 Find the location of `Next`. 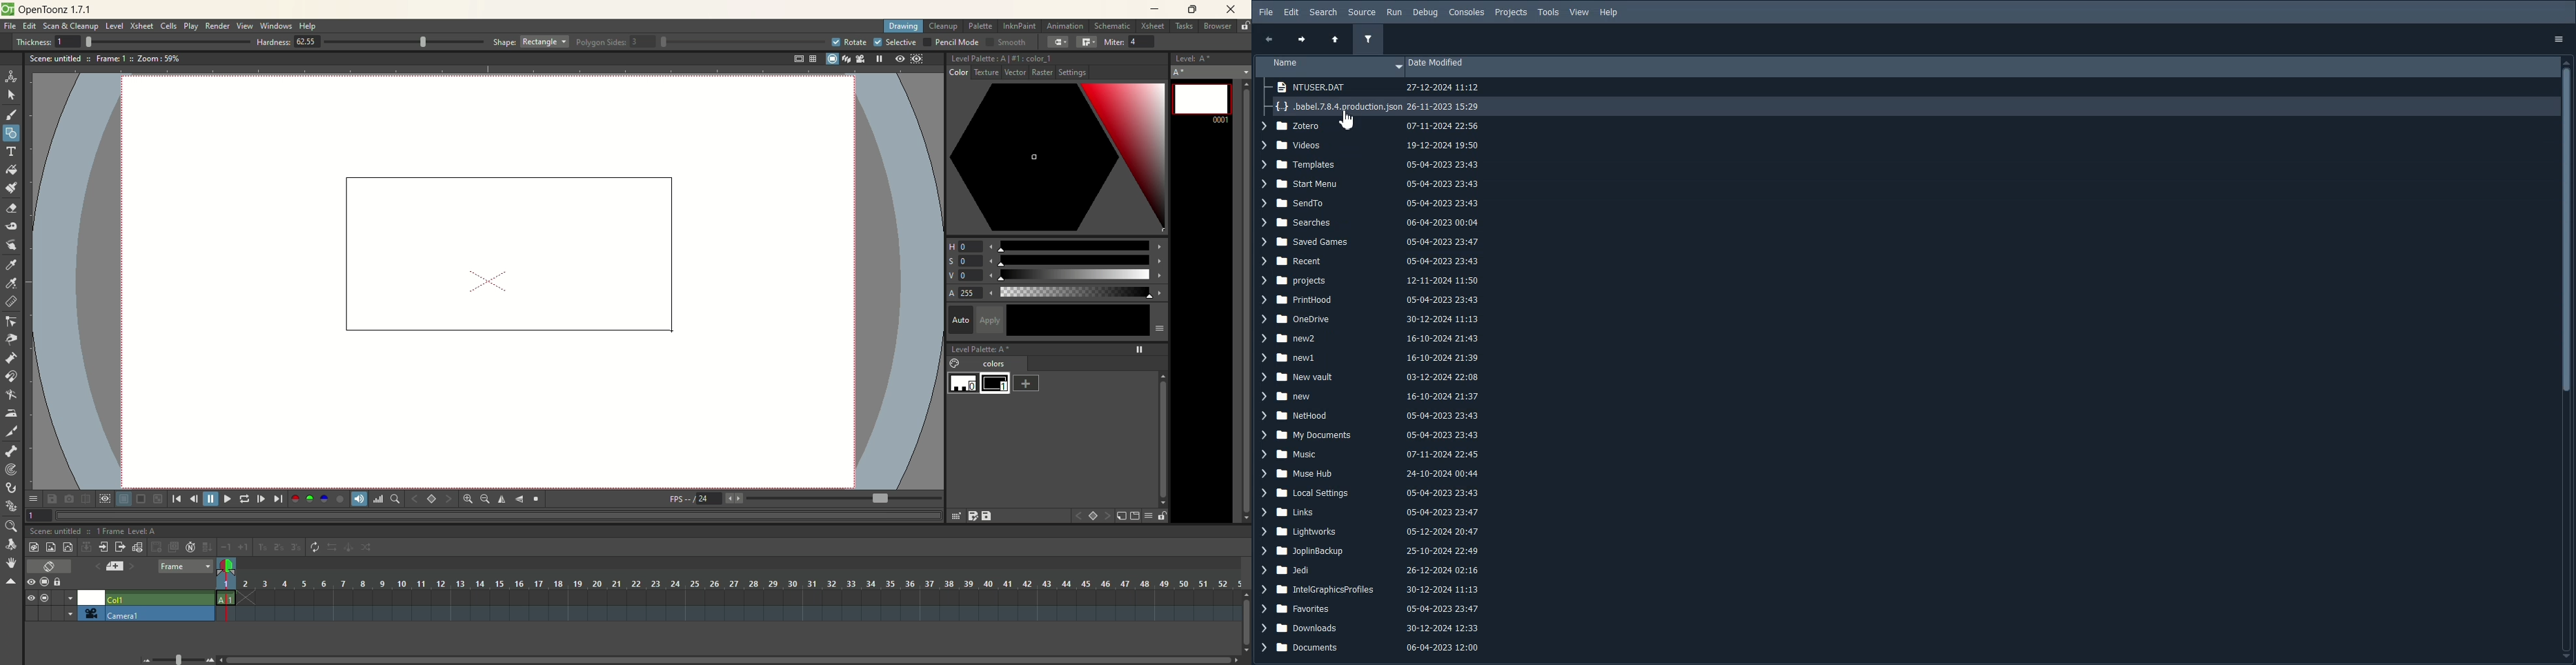

Next is located at coordinates (1300, 41).